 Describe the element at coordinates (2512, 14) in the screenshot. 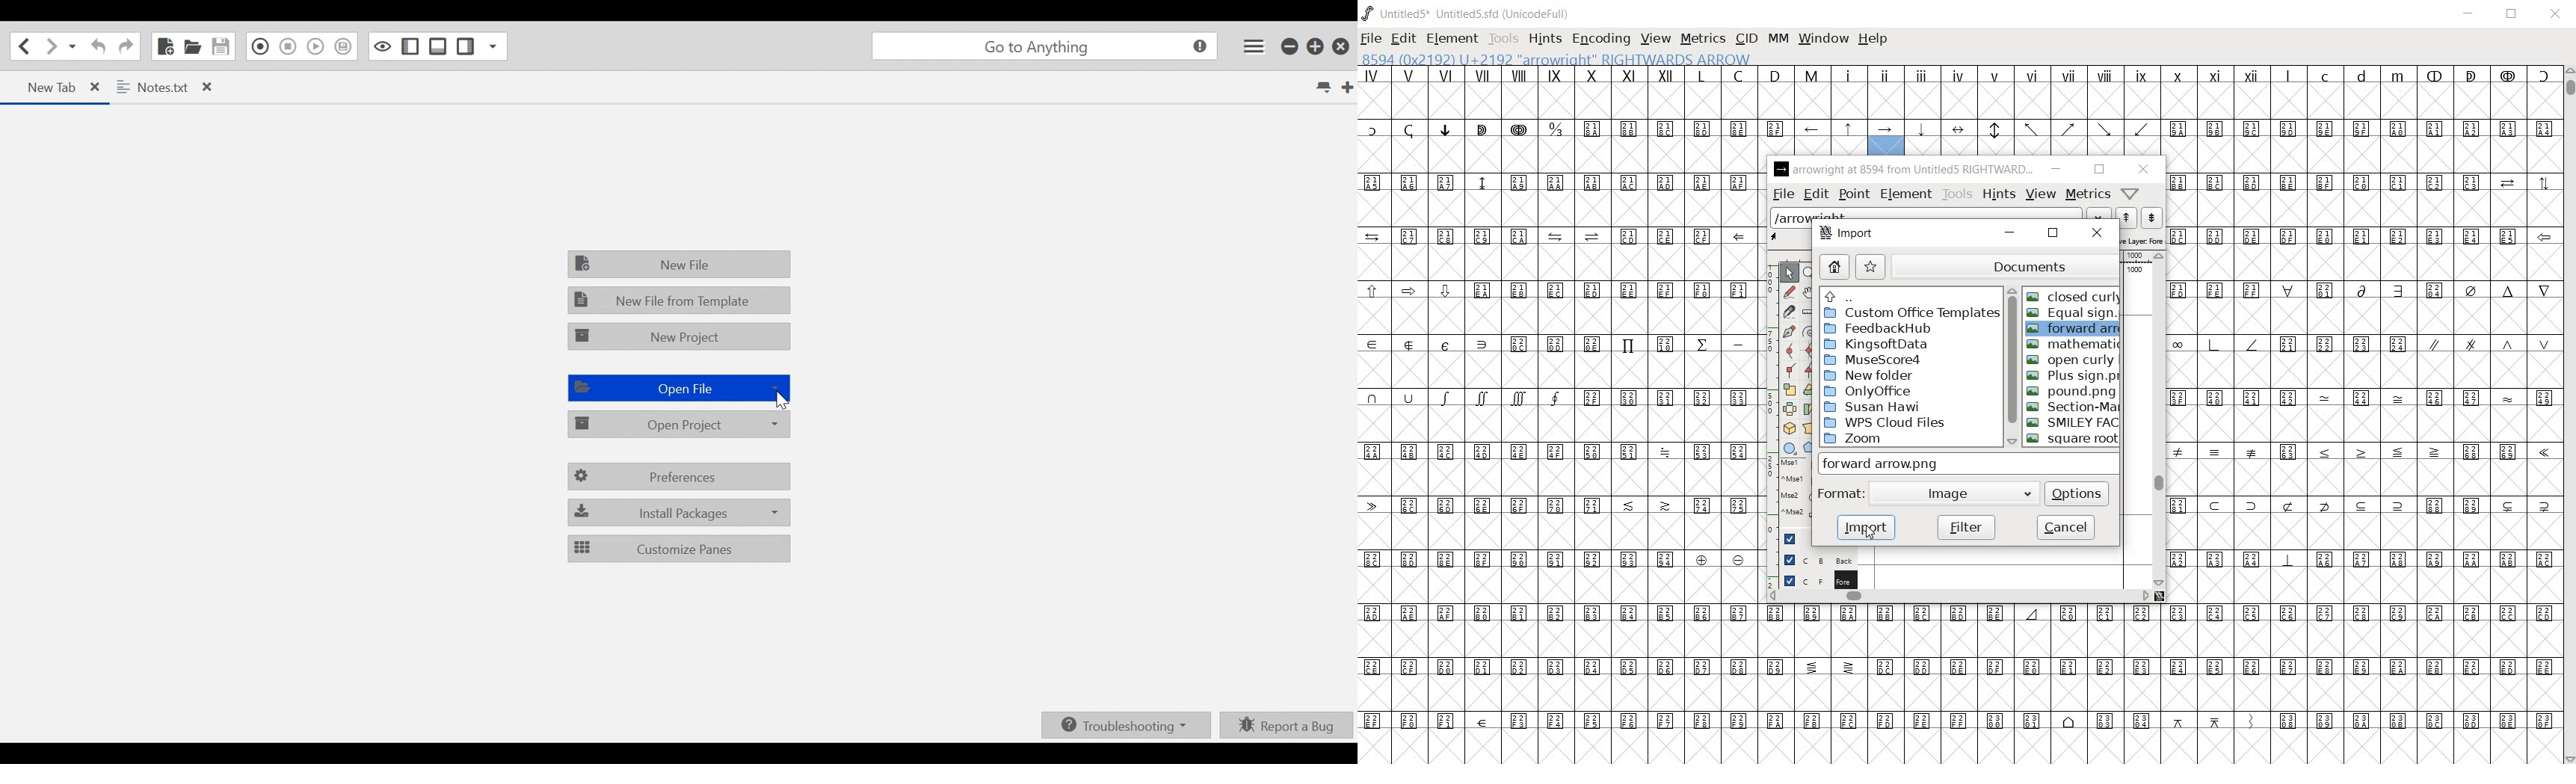

I see `RESTORE DOWN` at that location.